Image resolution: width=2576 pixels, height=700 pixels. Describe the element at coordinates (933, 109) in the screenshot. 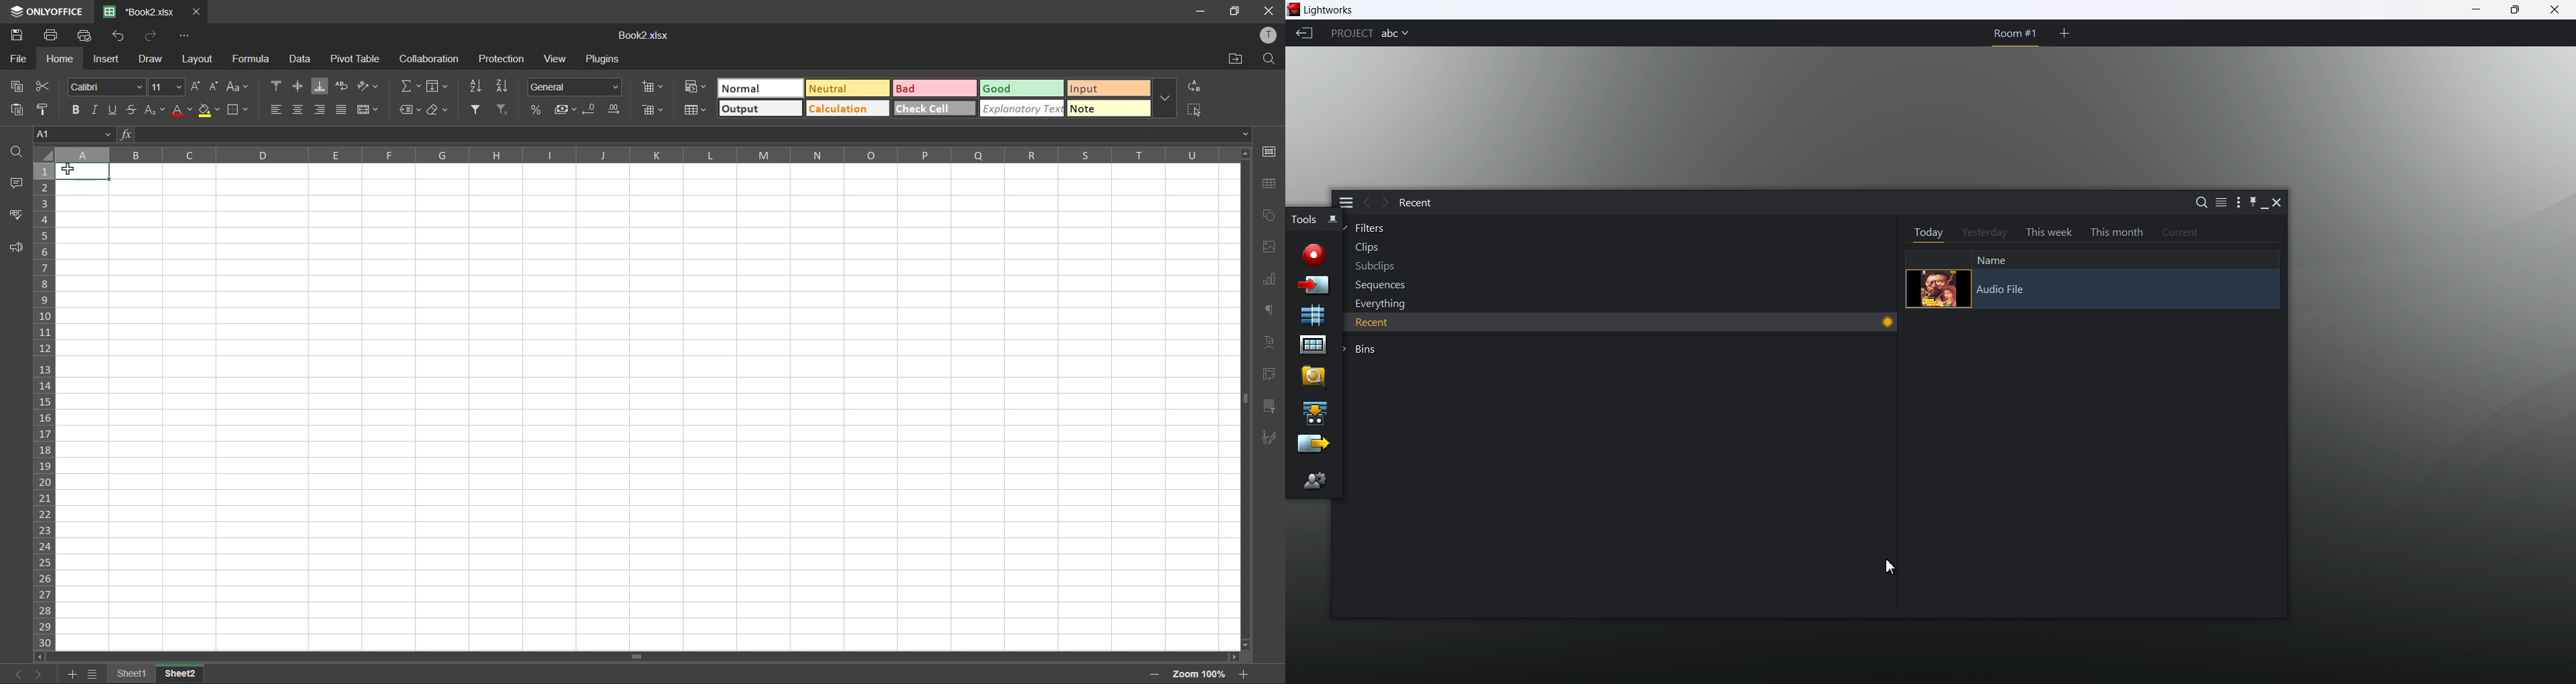

I see `check cell` at that location.